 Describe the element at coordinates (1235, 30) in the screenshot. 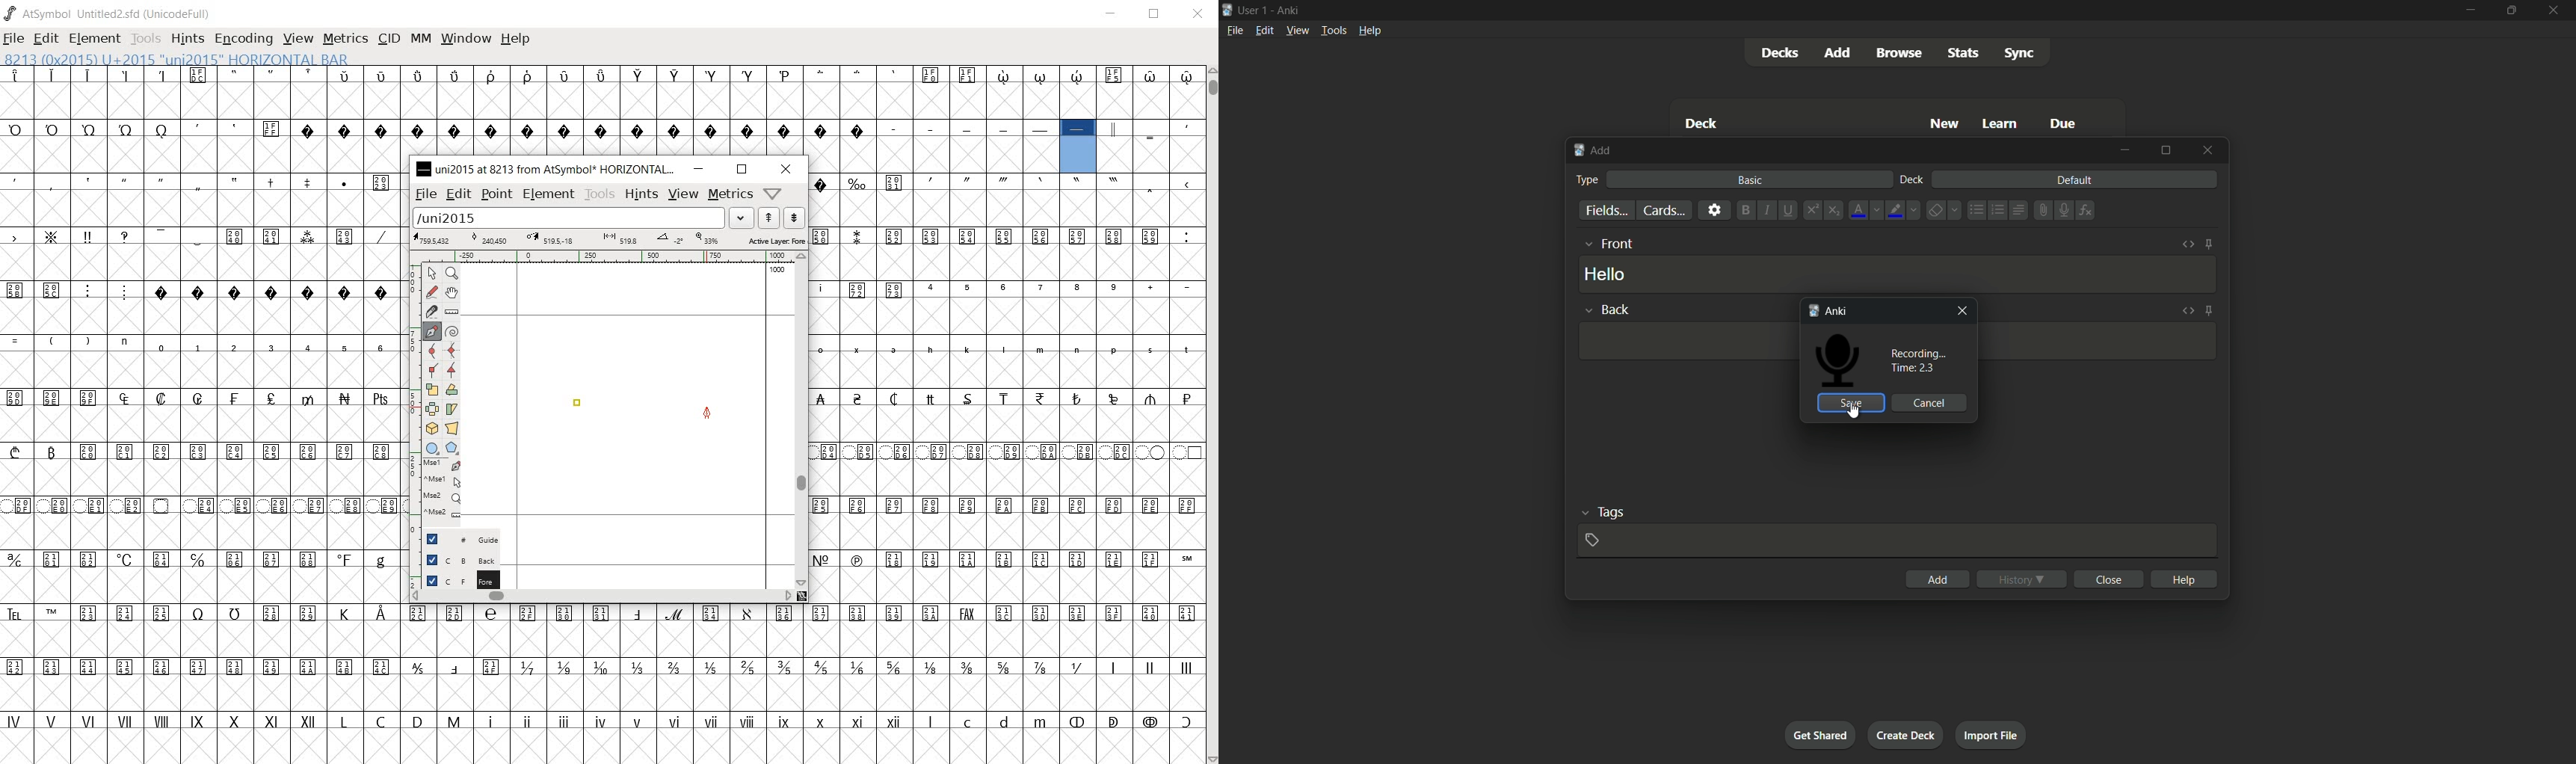

I see `file menu` at that location.